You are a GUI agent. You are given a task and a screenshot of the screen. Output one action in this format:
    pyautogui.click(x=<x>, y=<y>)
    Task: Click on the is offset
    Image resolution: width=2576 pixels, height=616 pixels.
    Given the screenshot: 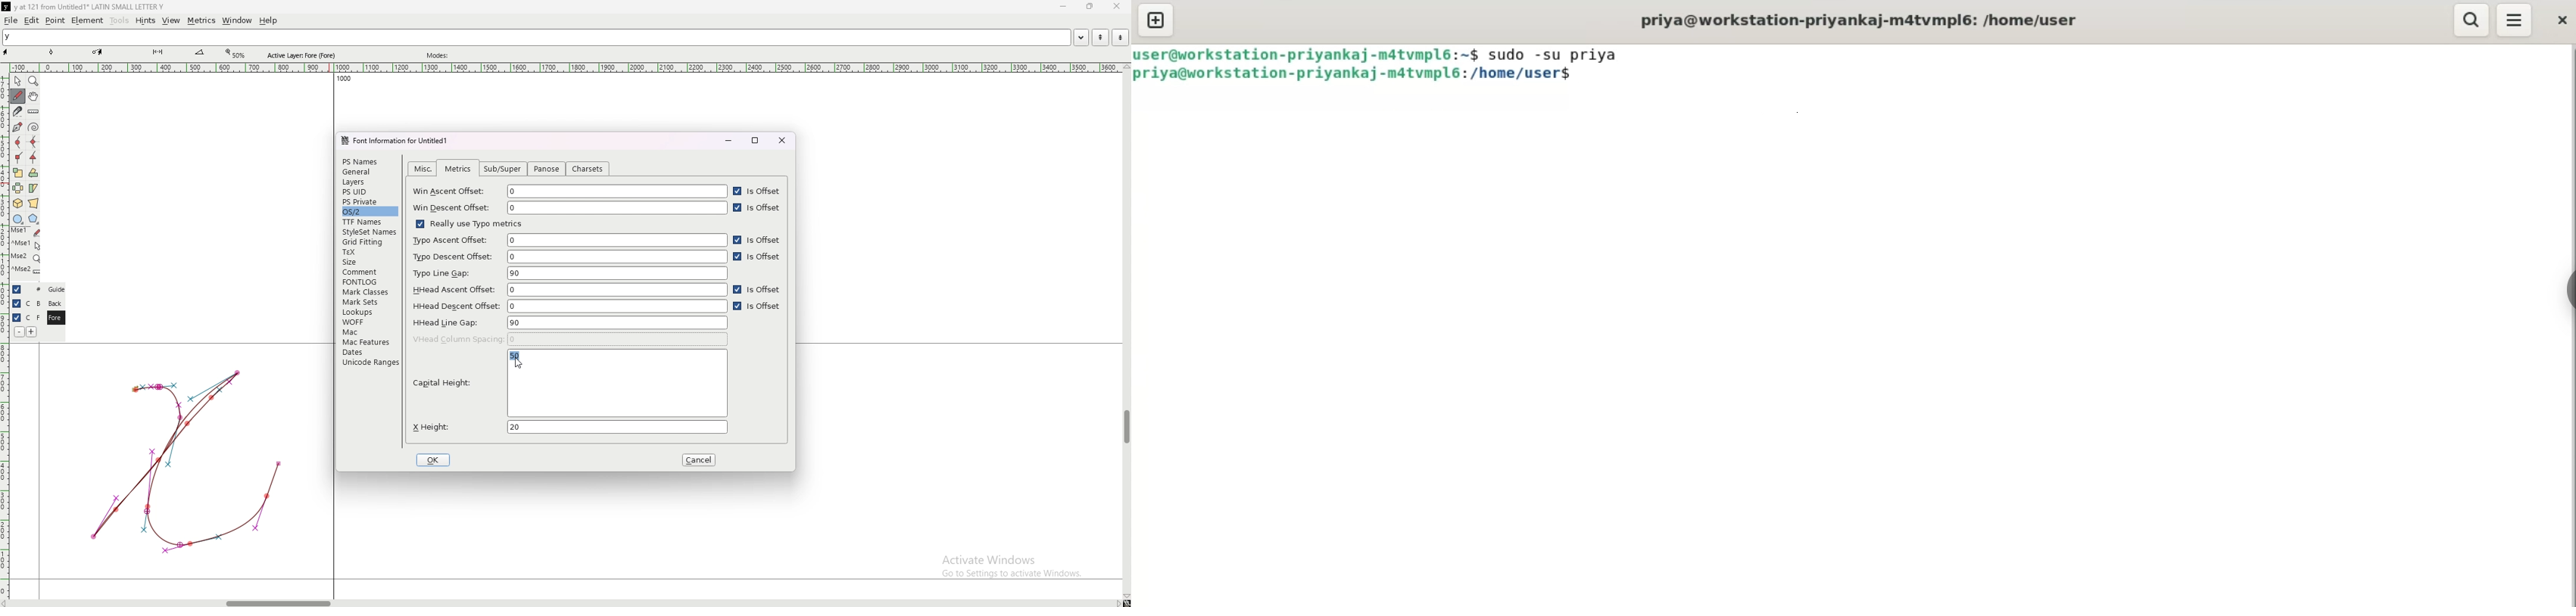 What is the action you would take?
    pyautogui.click(x=758, y=192)
    